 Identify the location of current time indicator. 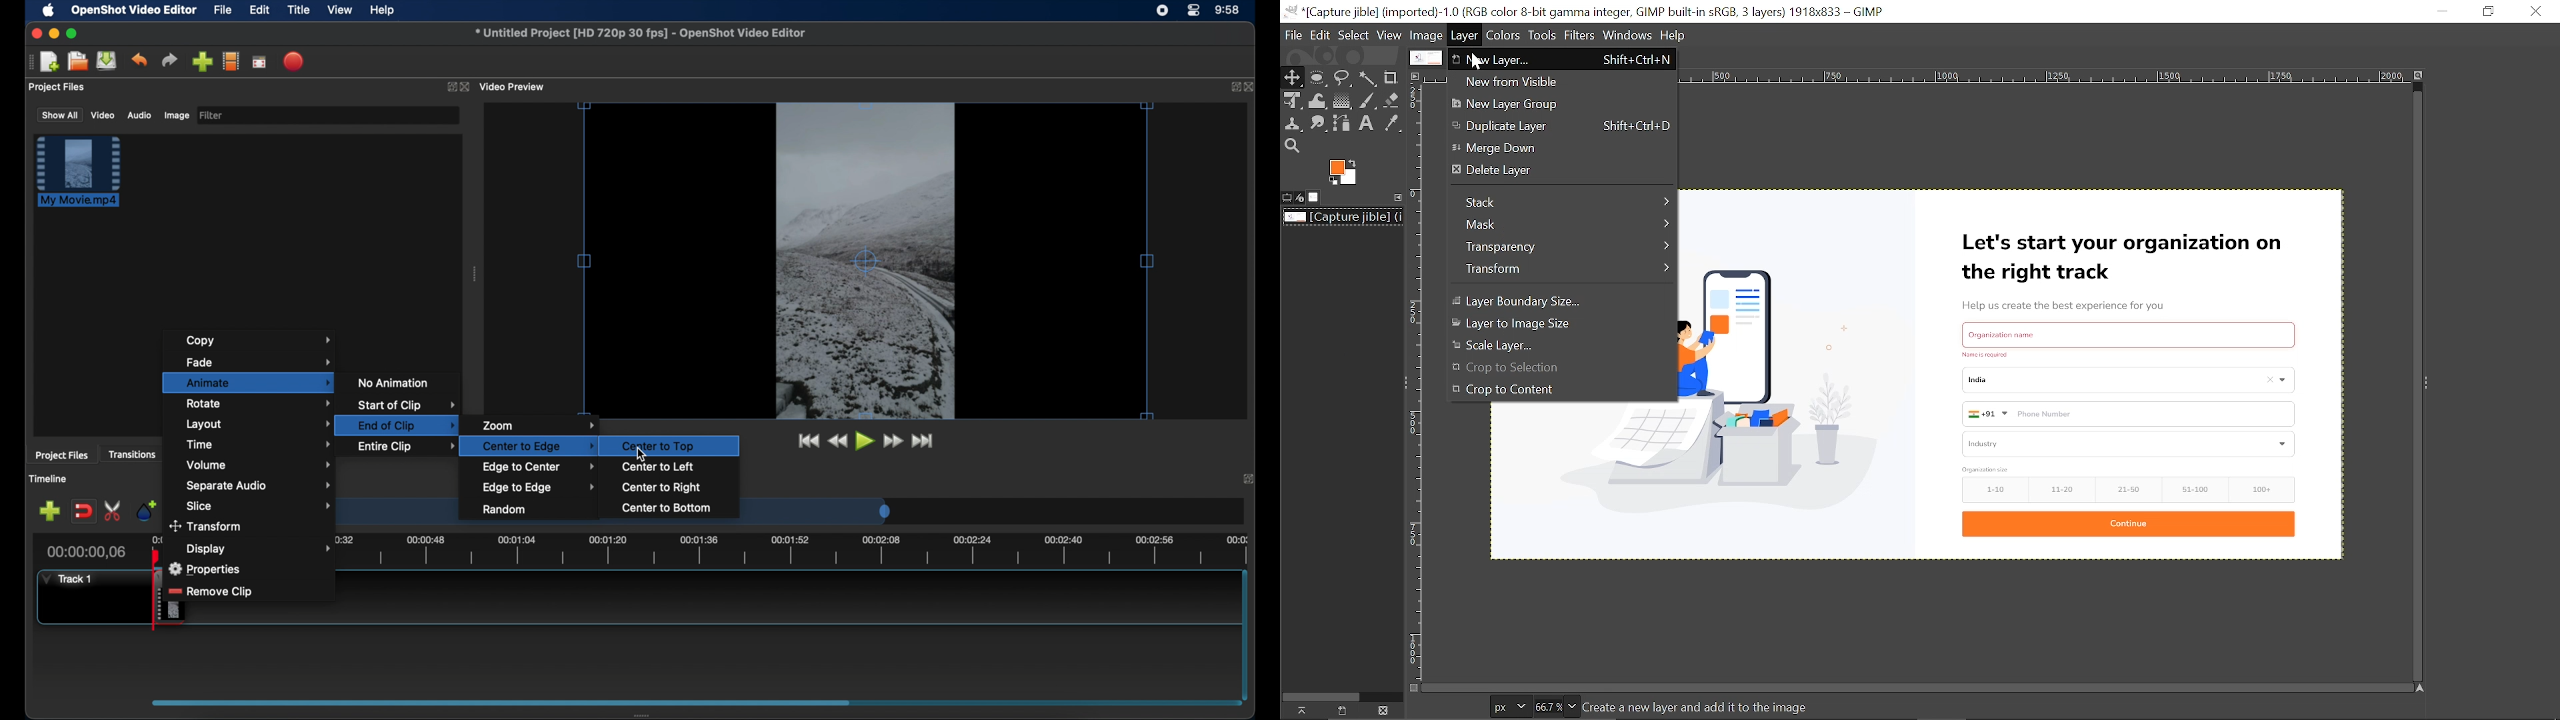
(87, 552).